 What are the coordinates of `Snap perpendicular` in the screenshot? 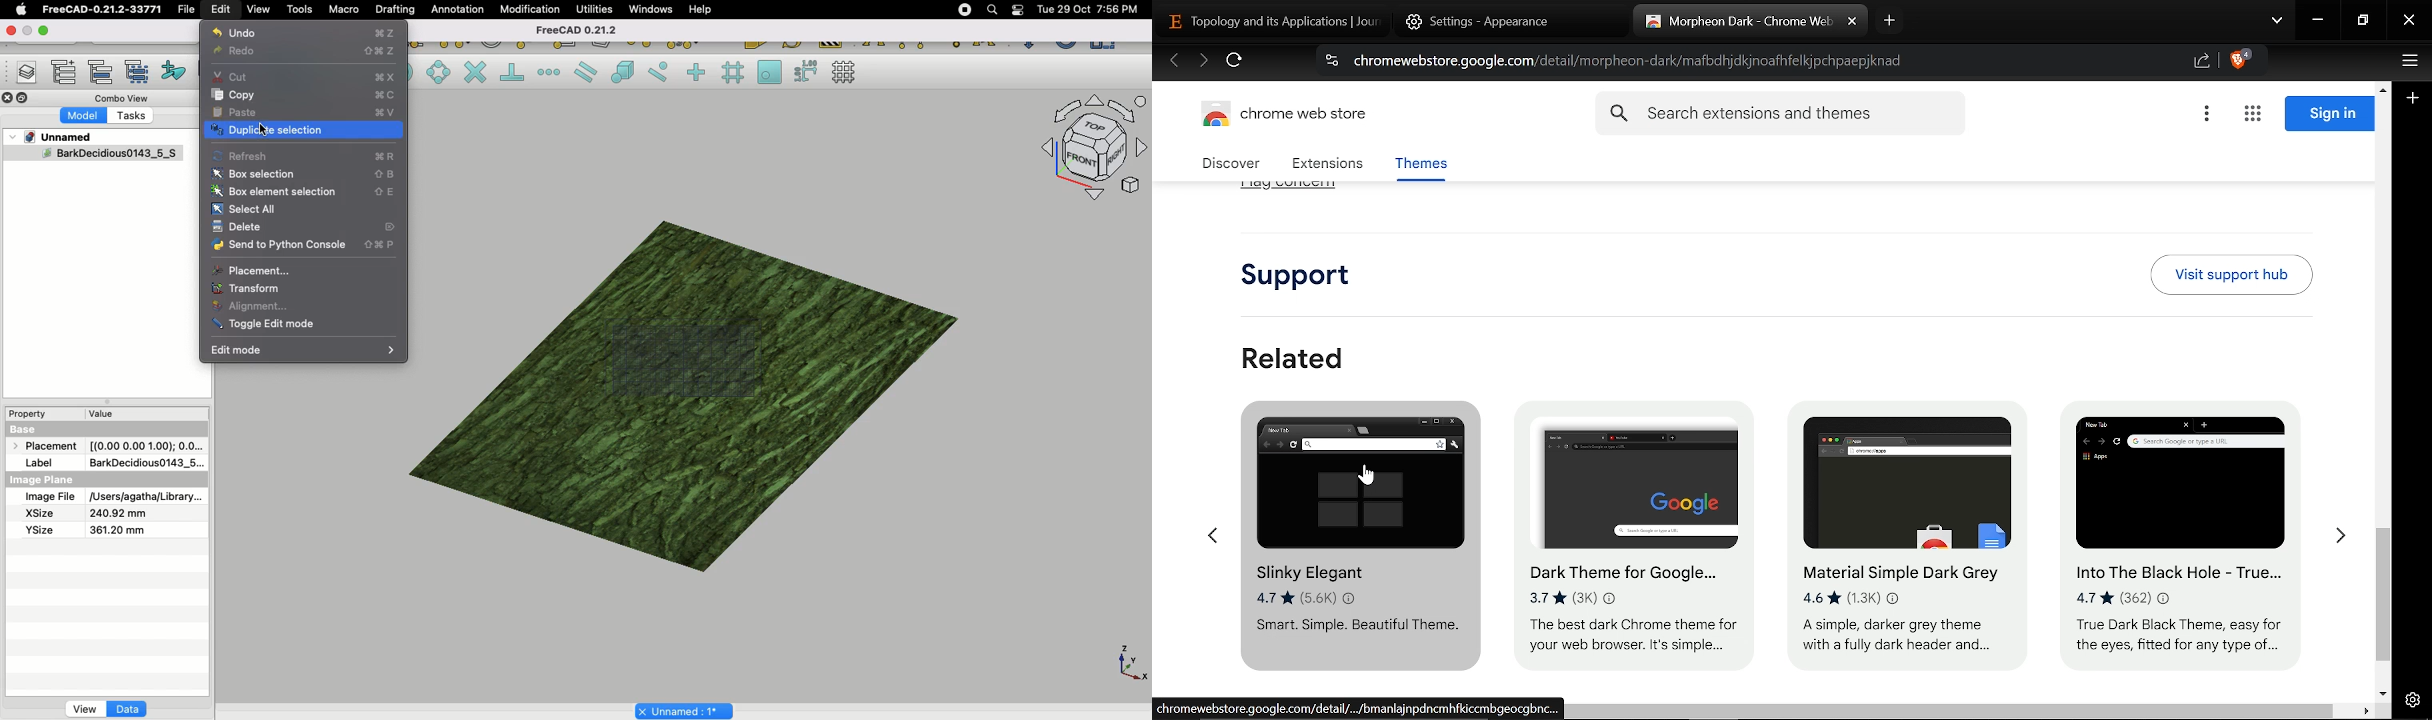 It's located at (514, 74).